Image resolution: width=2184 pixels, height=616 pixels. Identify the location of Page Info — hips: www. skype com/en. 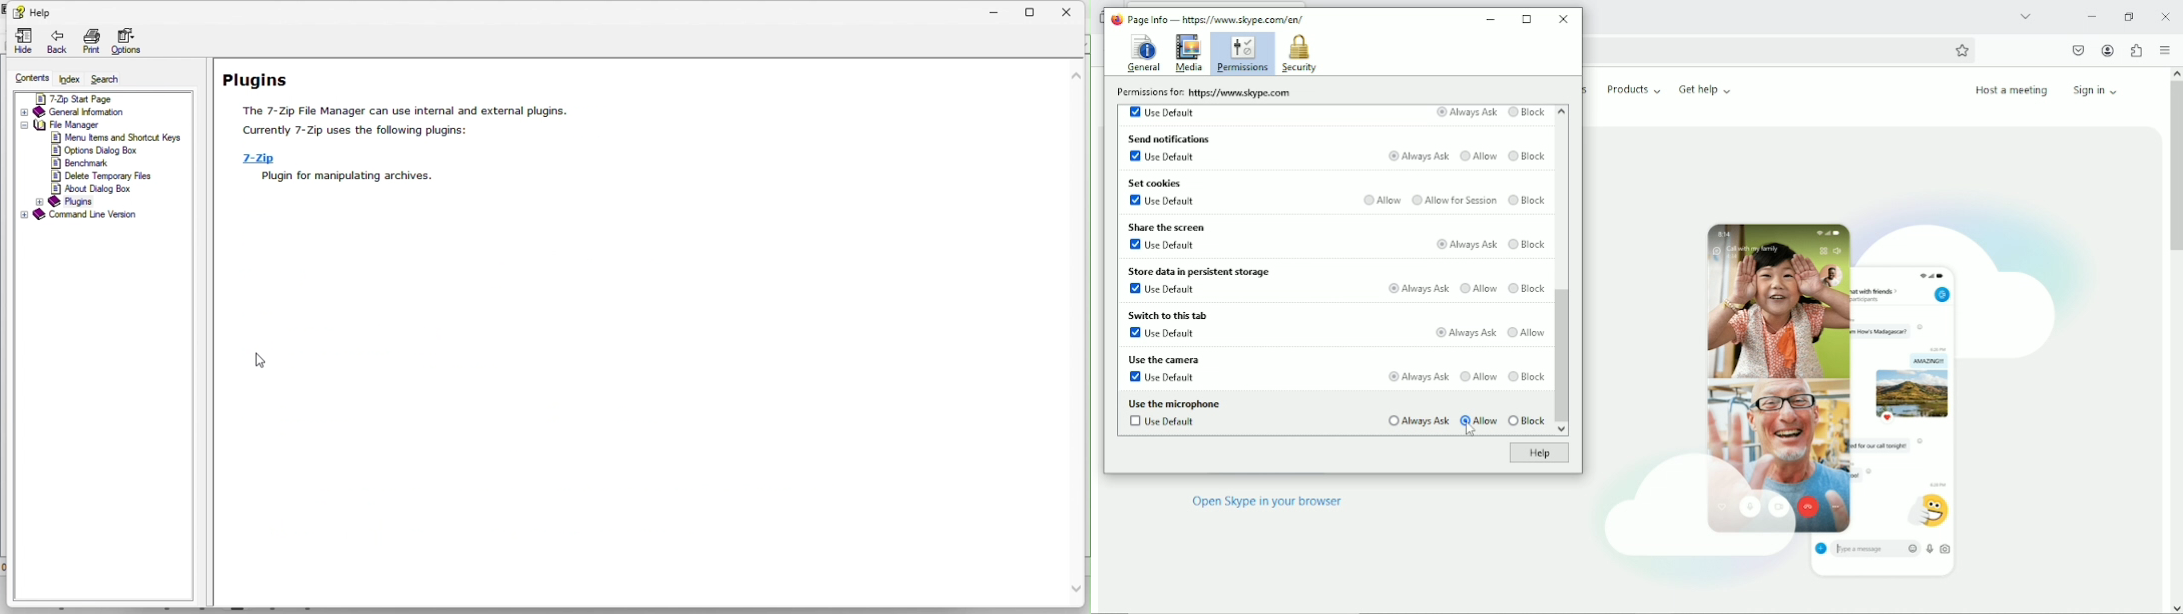
(1213, 18).